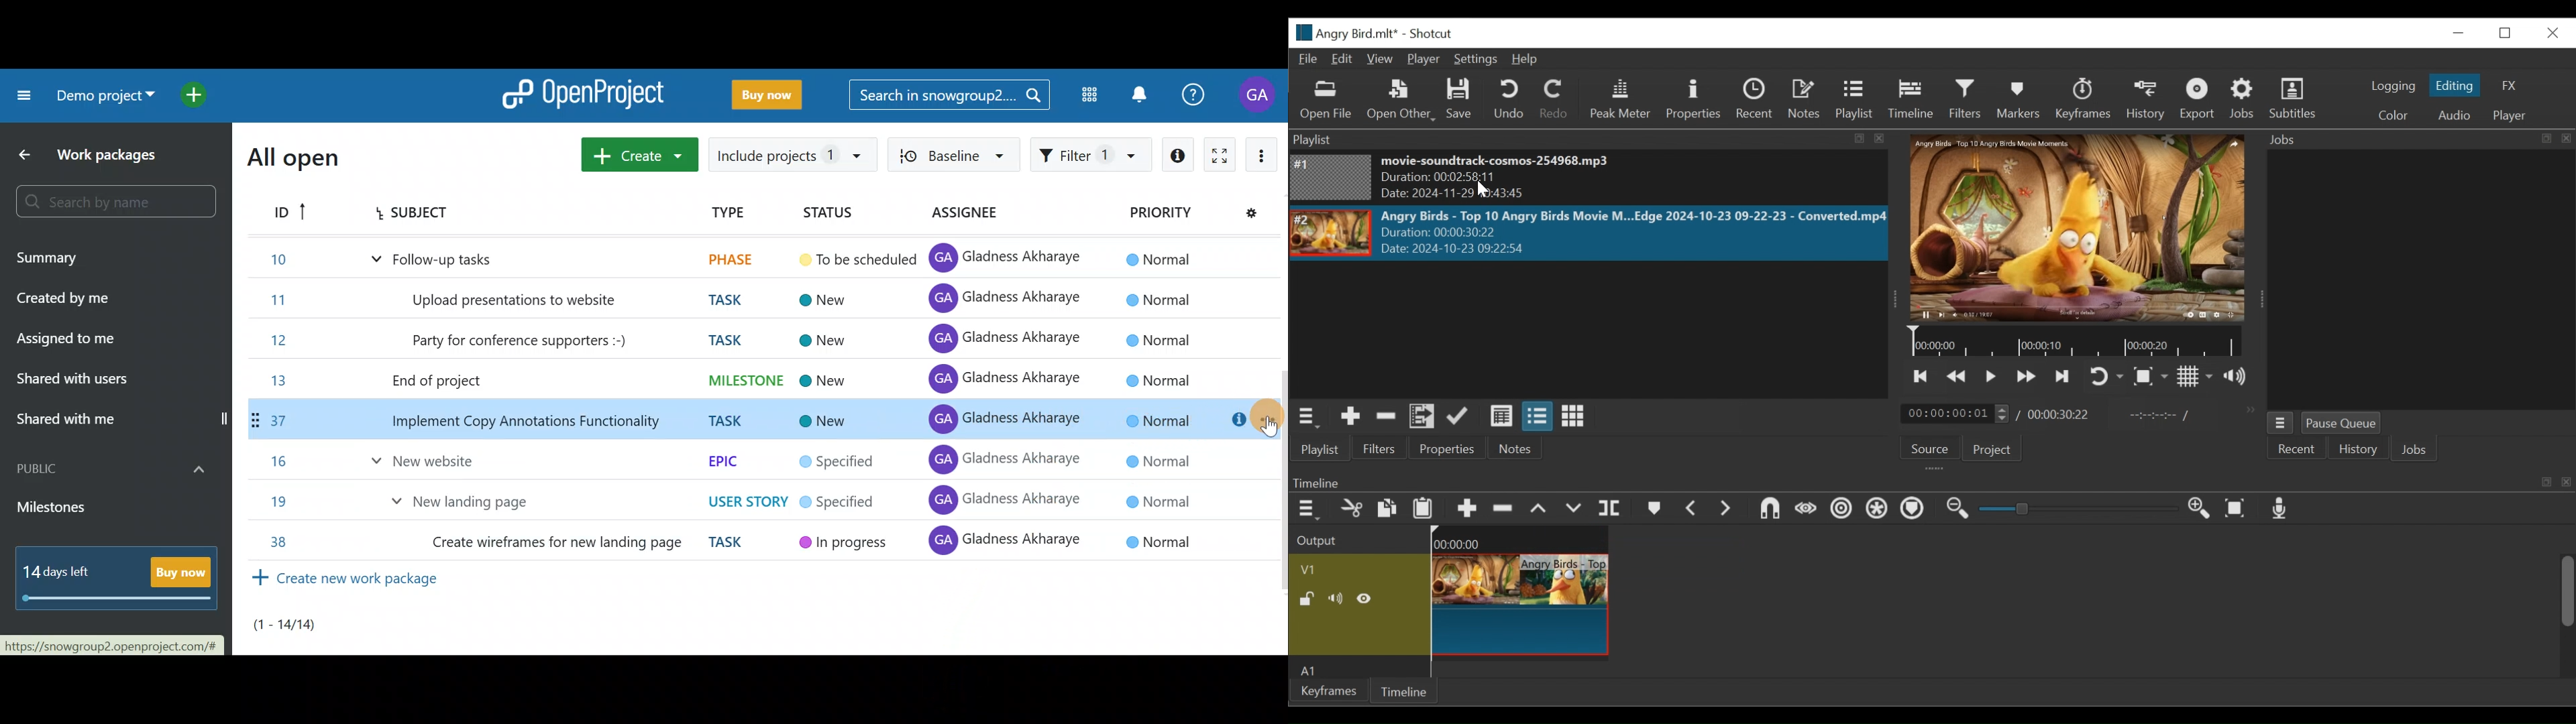  What do you see at coordinates (1958, 377) in the screenshot?
I see `Play quickly backward` at bounding box center [1958, 377].